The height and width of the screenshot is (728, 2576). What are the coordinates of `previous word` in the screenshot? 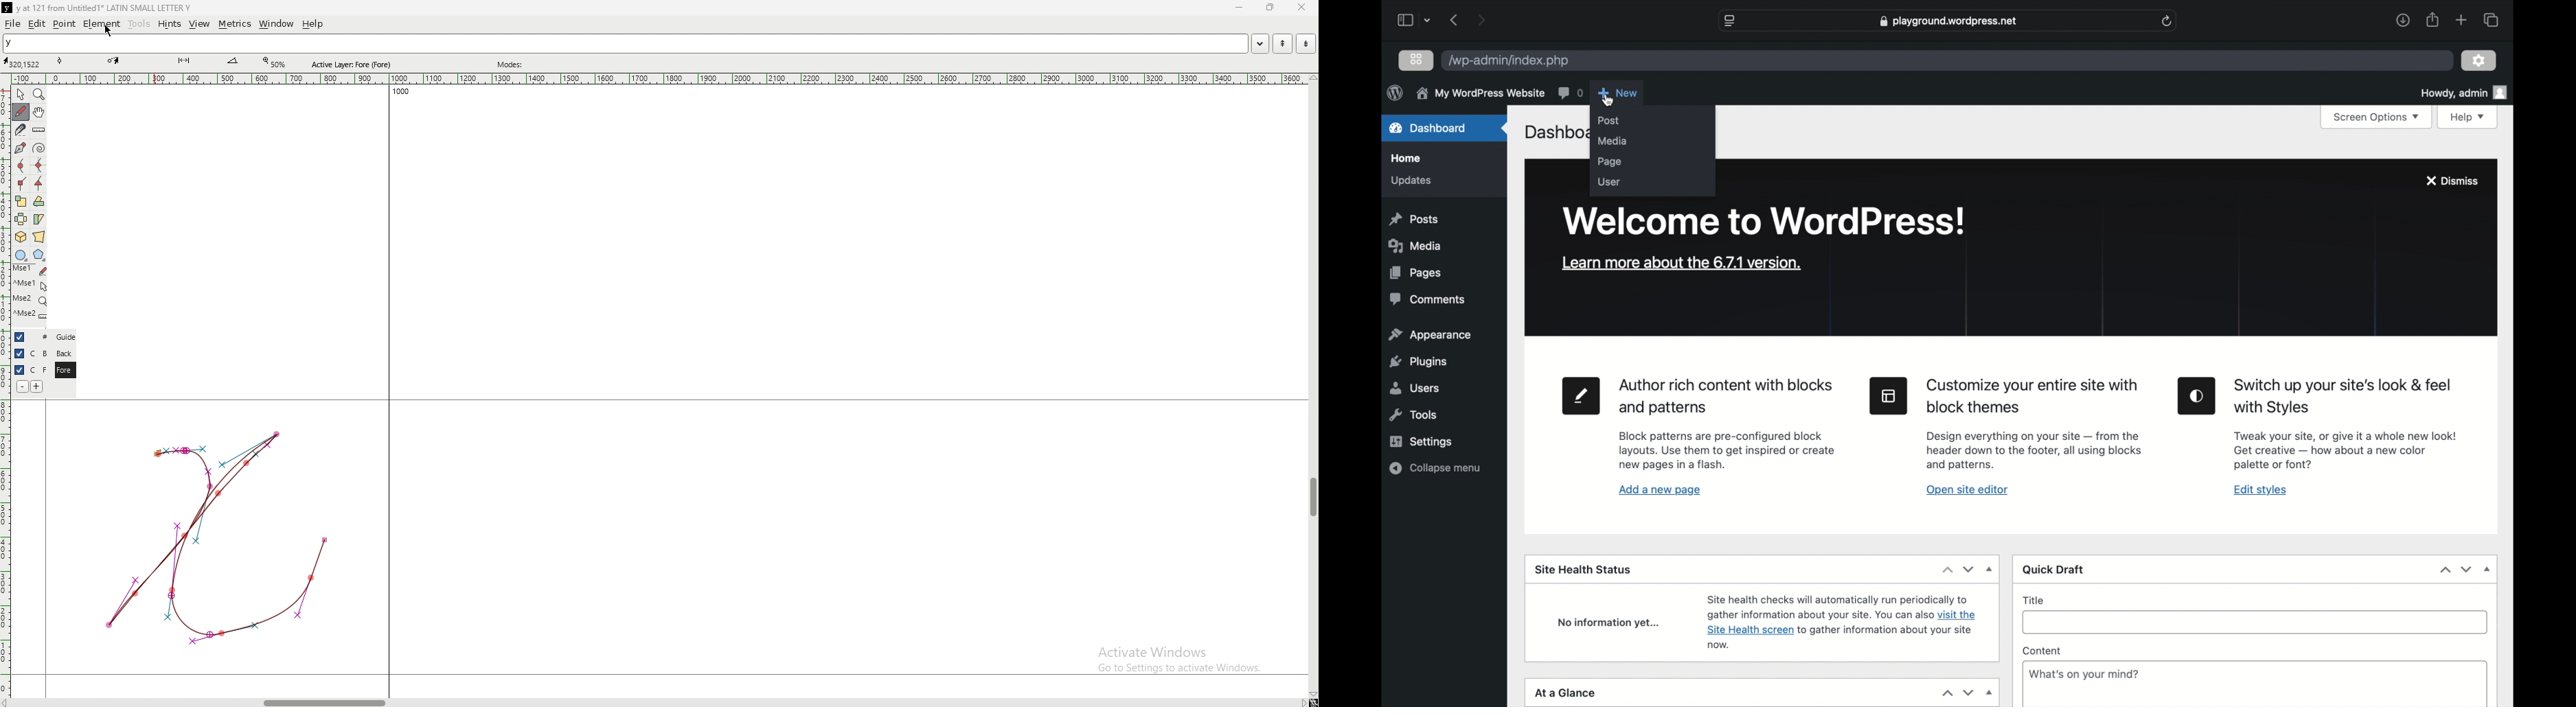 It's located at (1281, 44).